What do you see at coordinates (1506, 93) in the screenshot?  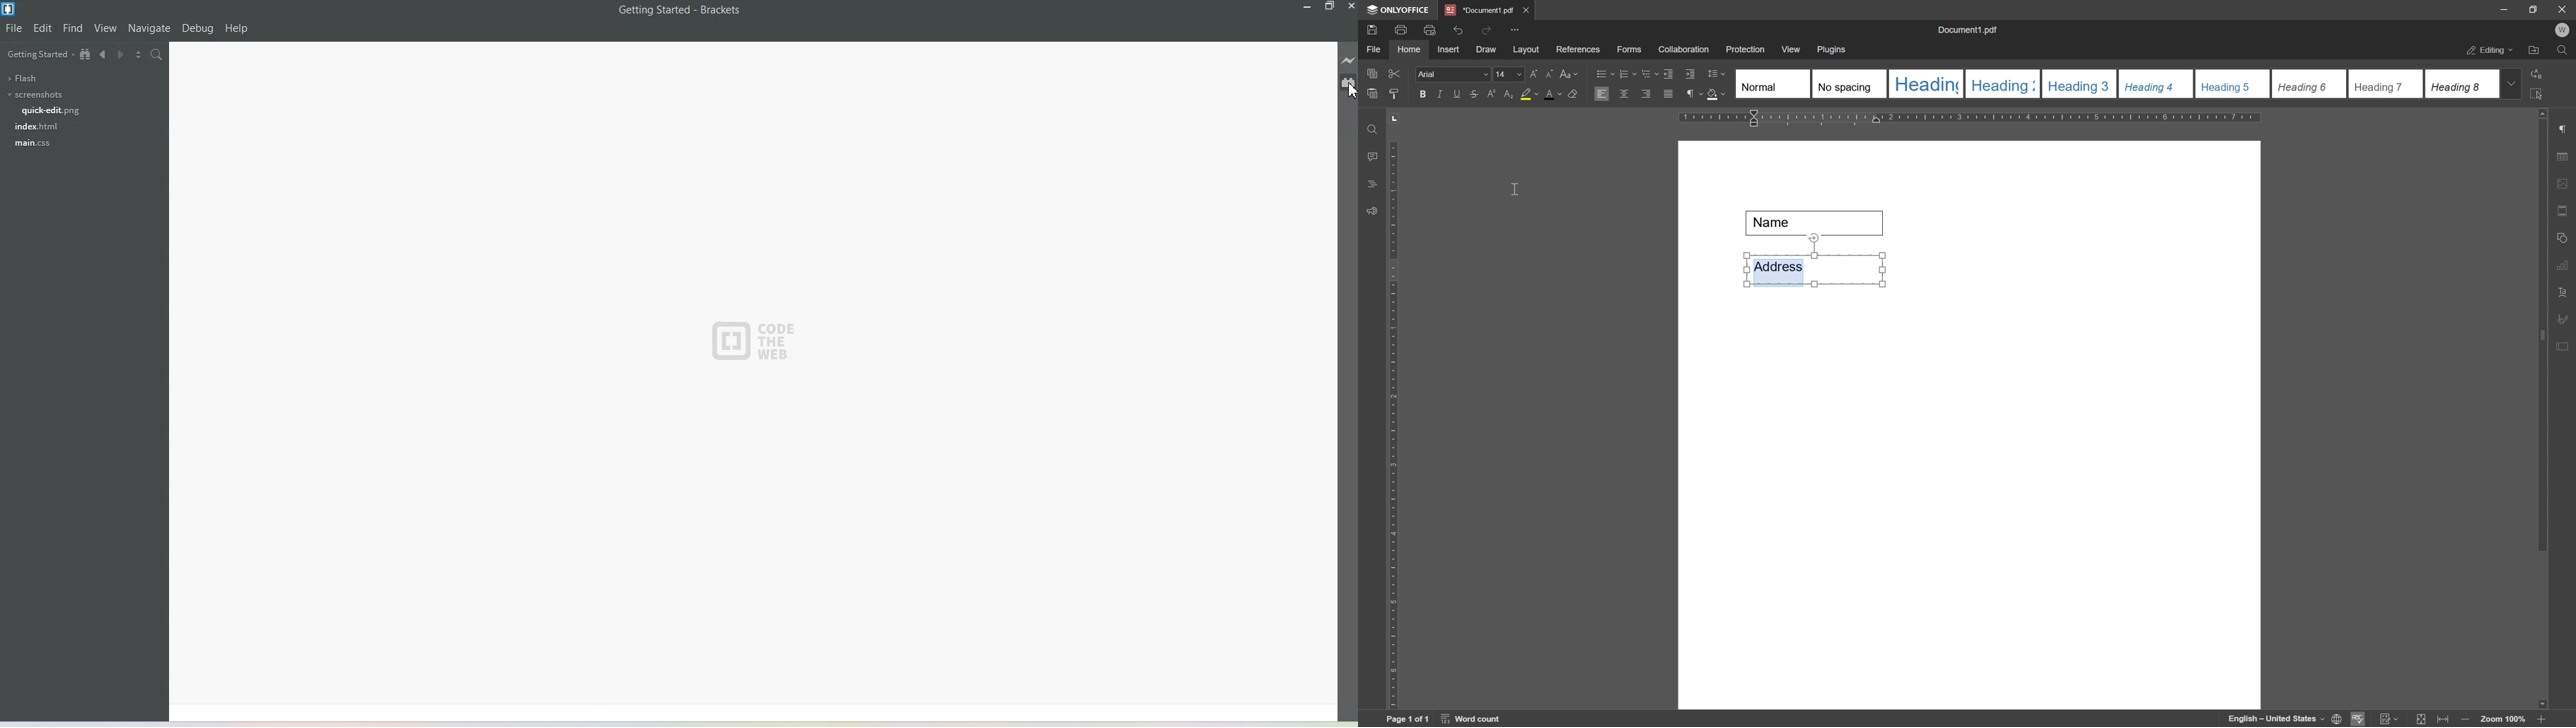 I see `subscript` at bounding box center [1506, 93].